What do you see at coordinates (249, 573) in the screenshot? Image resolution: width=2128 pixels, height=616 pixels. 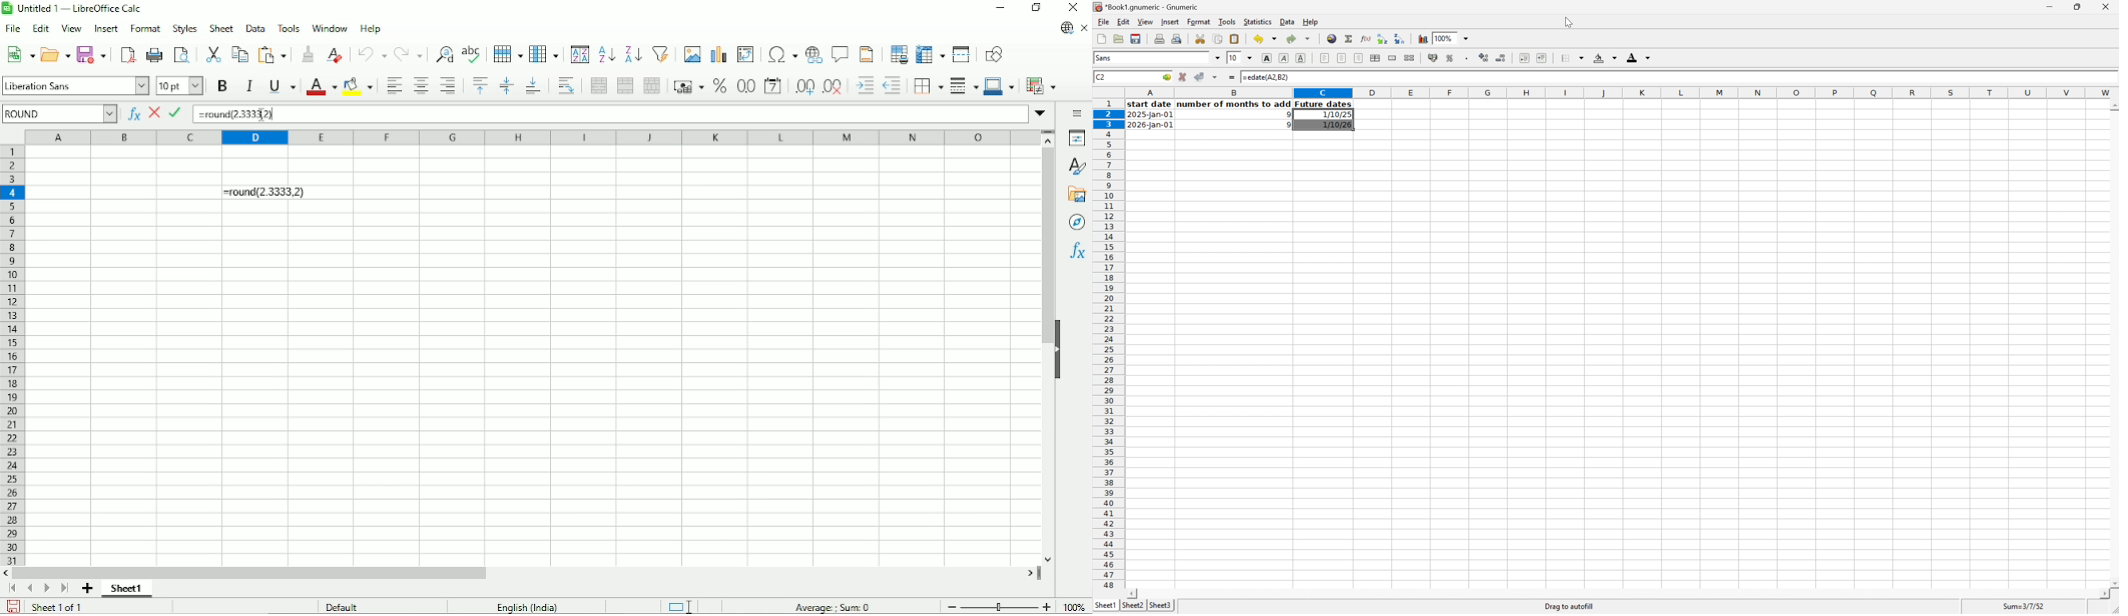 I see `Horizontal scrollbar` at bounding box center [249, 573].